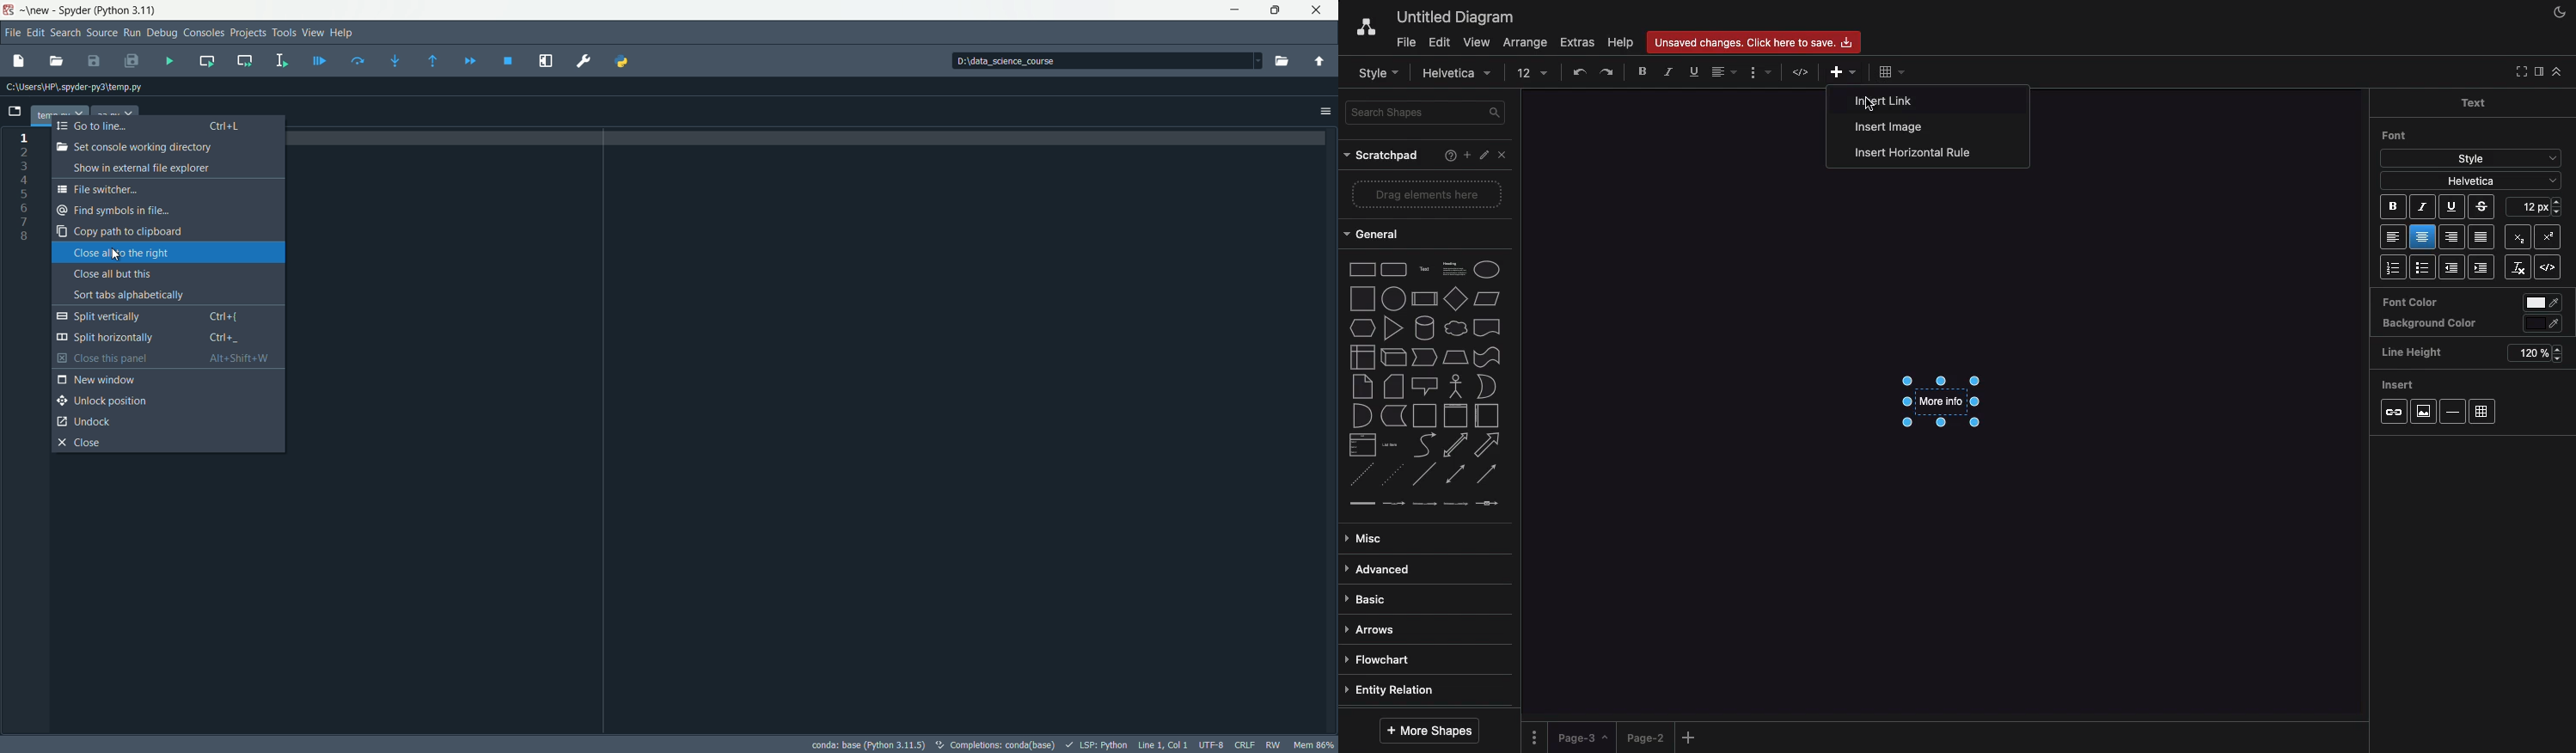 This screenshot has height=756, width=2576. What do you see at coordinates (26, 191) in the screenshot?
I see `1 2 3 4 5 6 7 8 line number` at bounding box center [26, 191].